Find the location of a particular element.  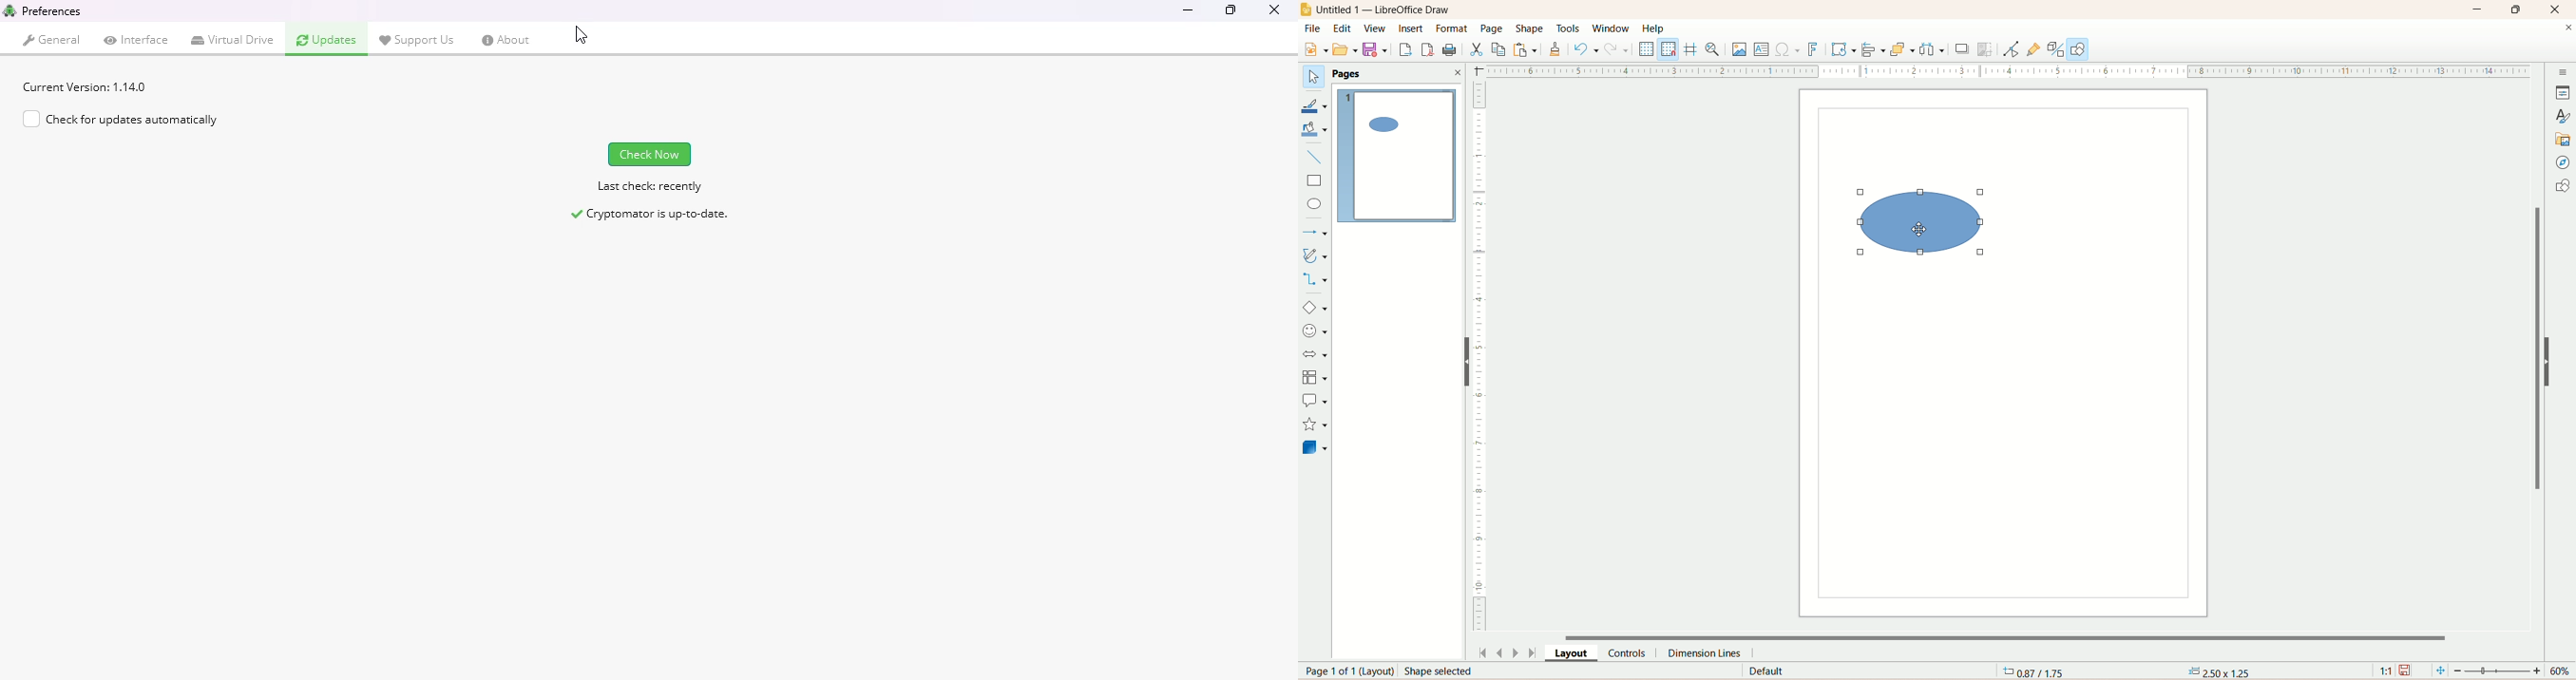

insert textbox is located at coordinates (1760, 49).